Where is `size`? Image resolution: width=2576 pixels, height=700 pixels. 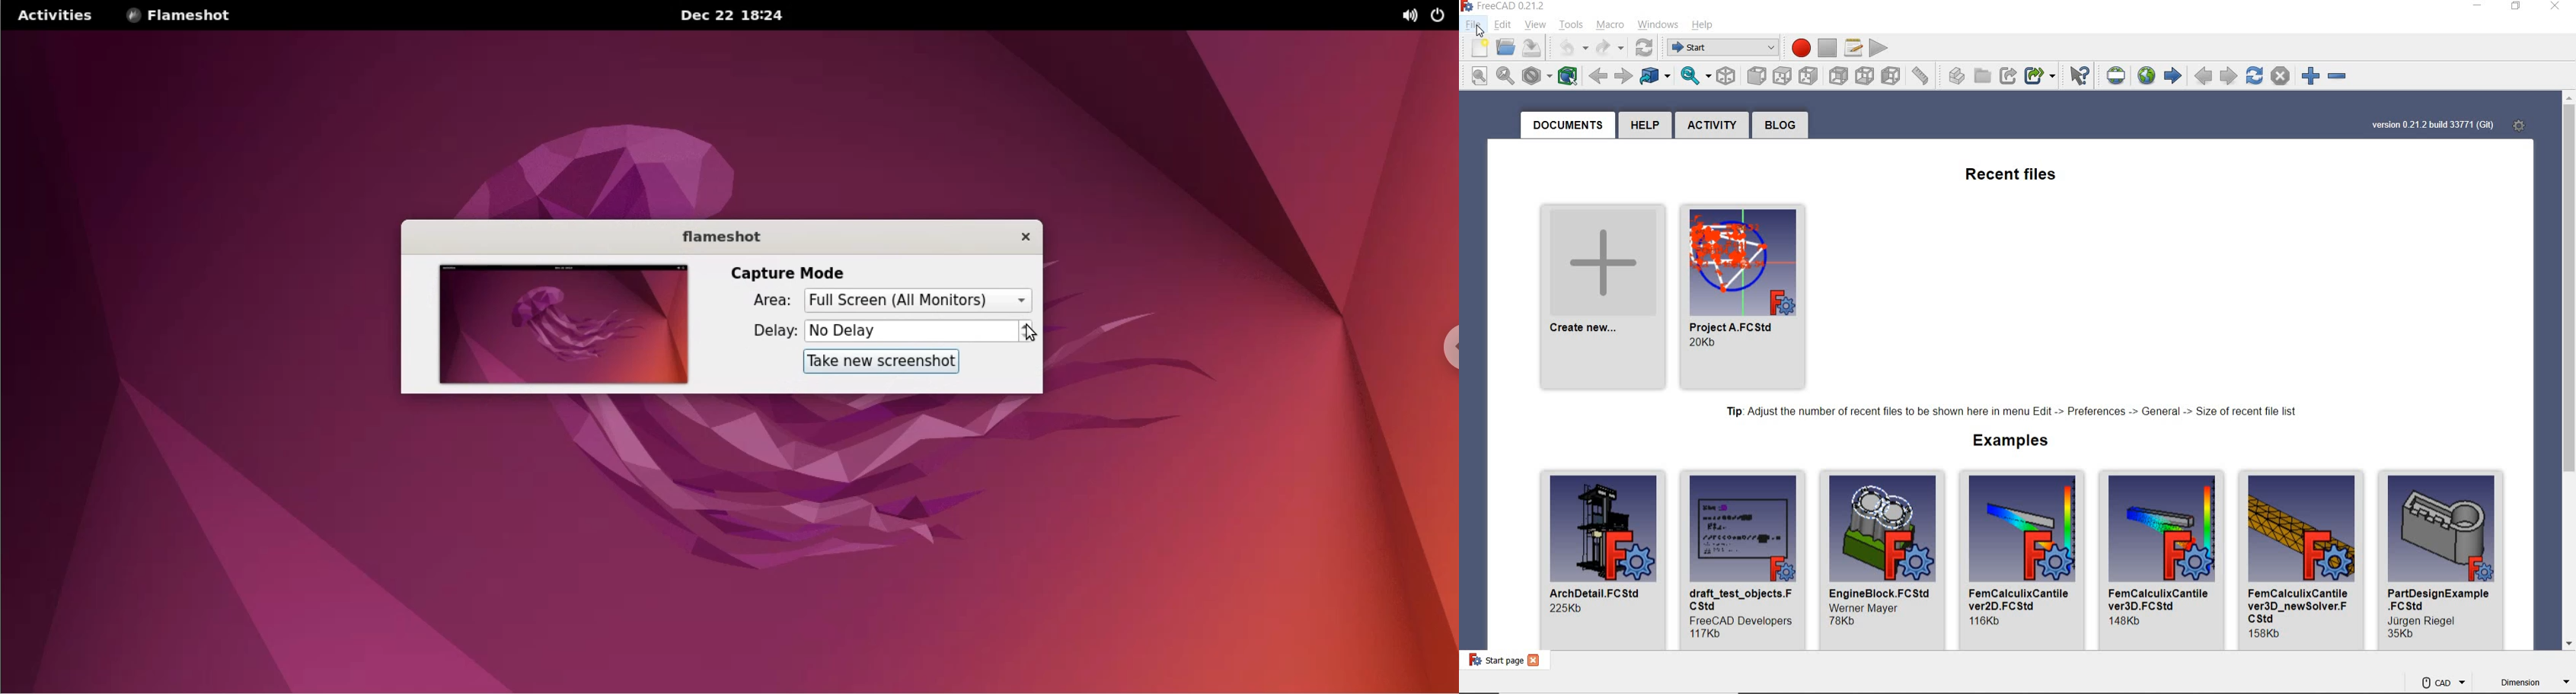 size is located at coordinates (2128, 621).